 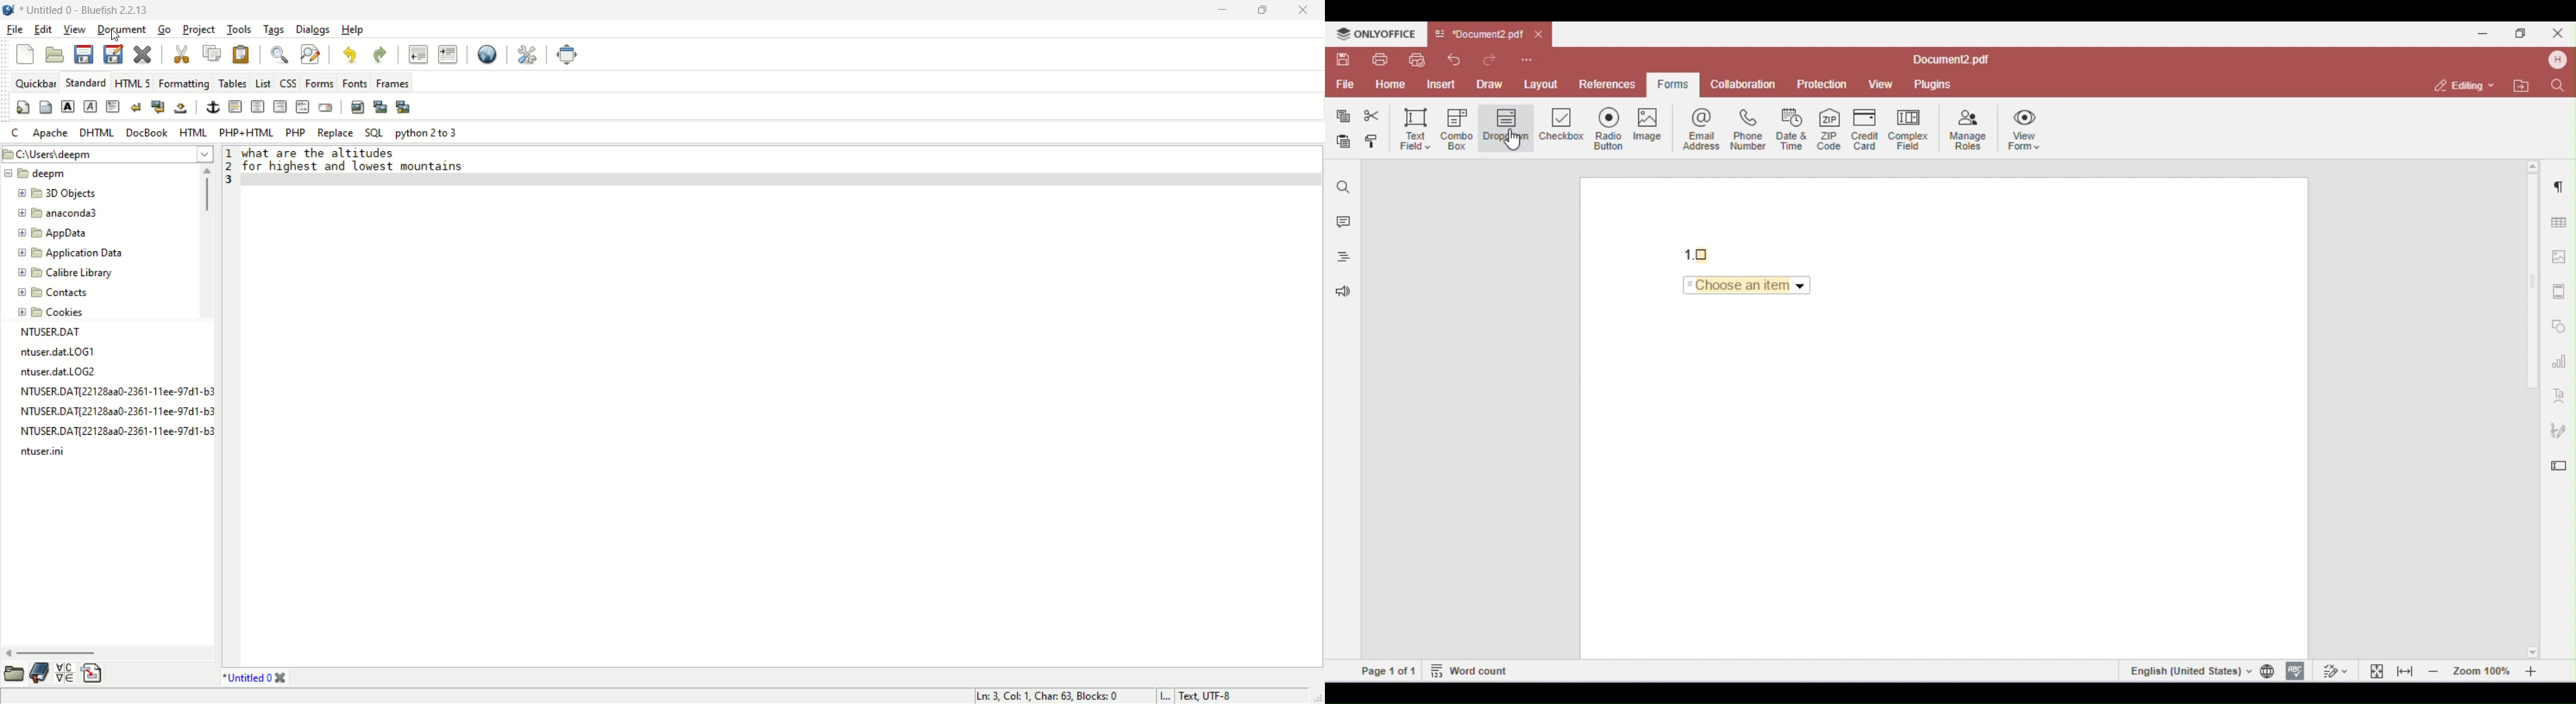 I want to click on 3D objects, so click(x=58, y=194).